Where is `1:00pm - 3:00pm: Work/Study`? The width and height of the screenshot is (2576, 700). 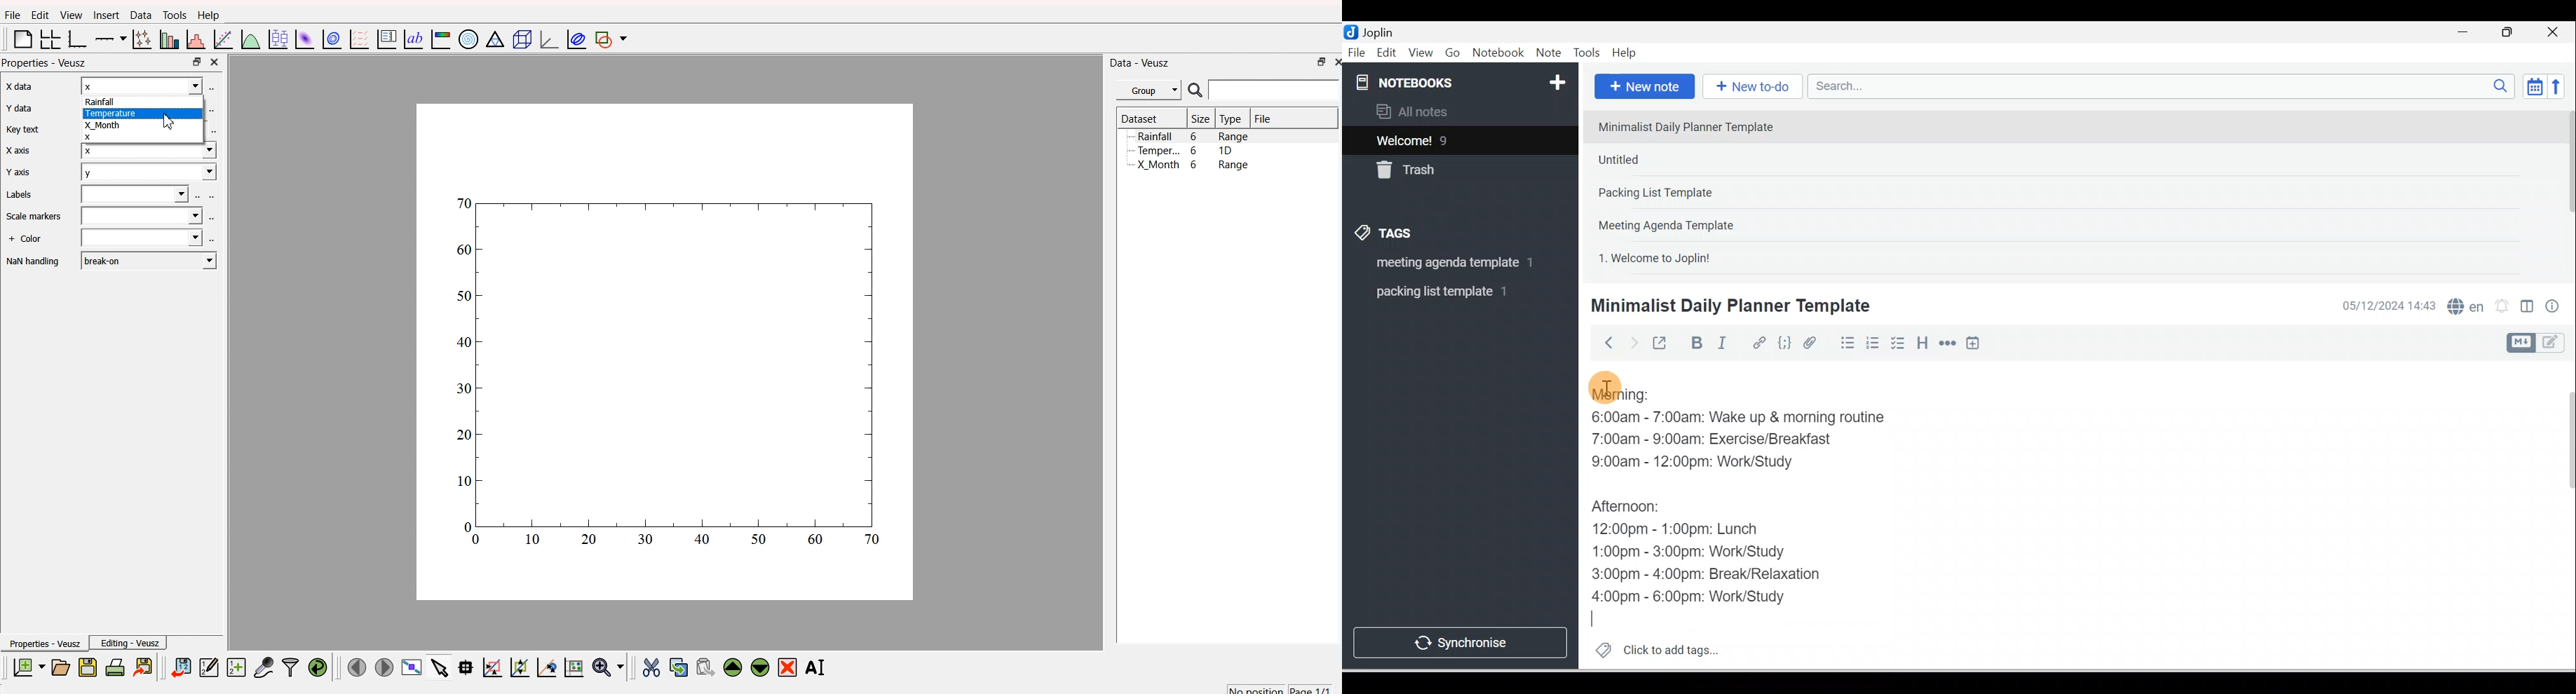 1:00pm - 3:00pm: Work/Study is located at coordinates (1690, 552).